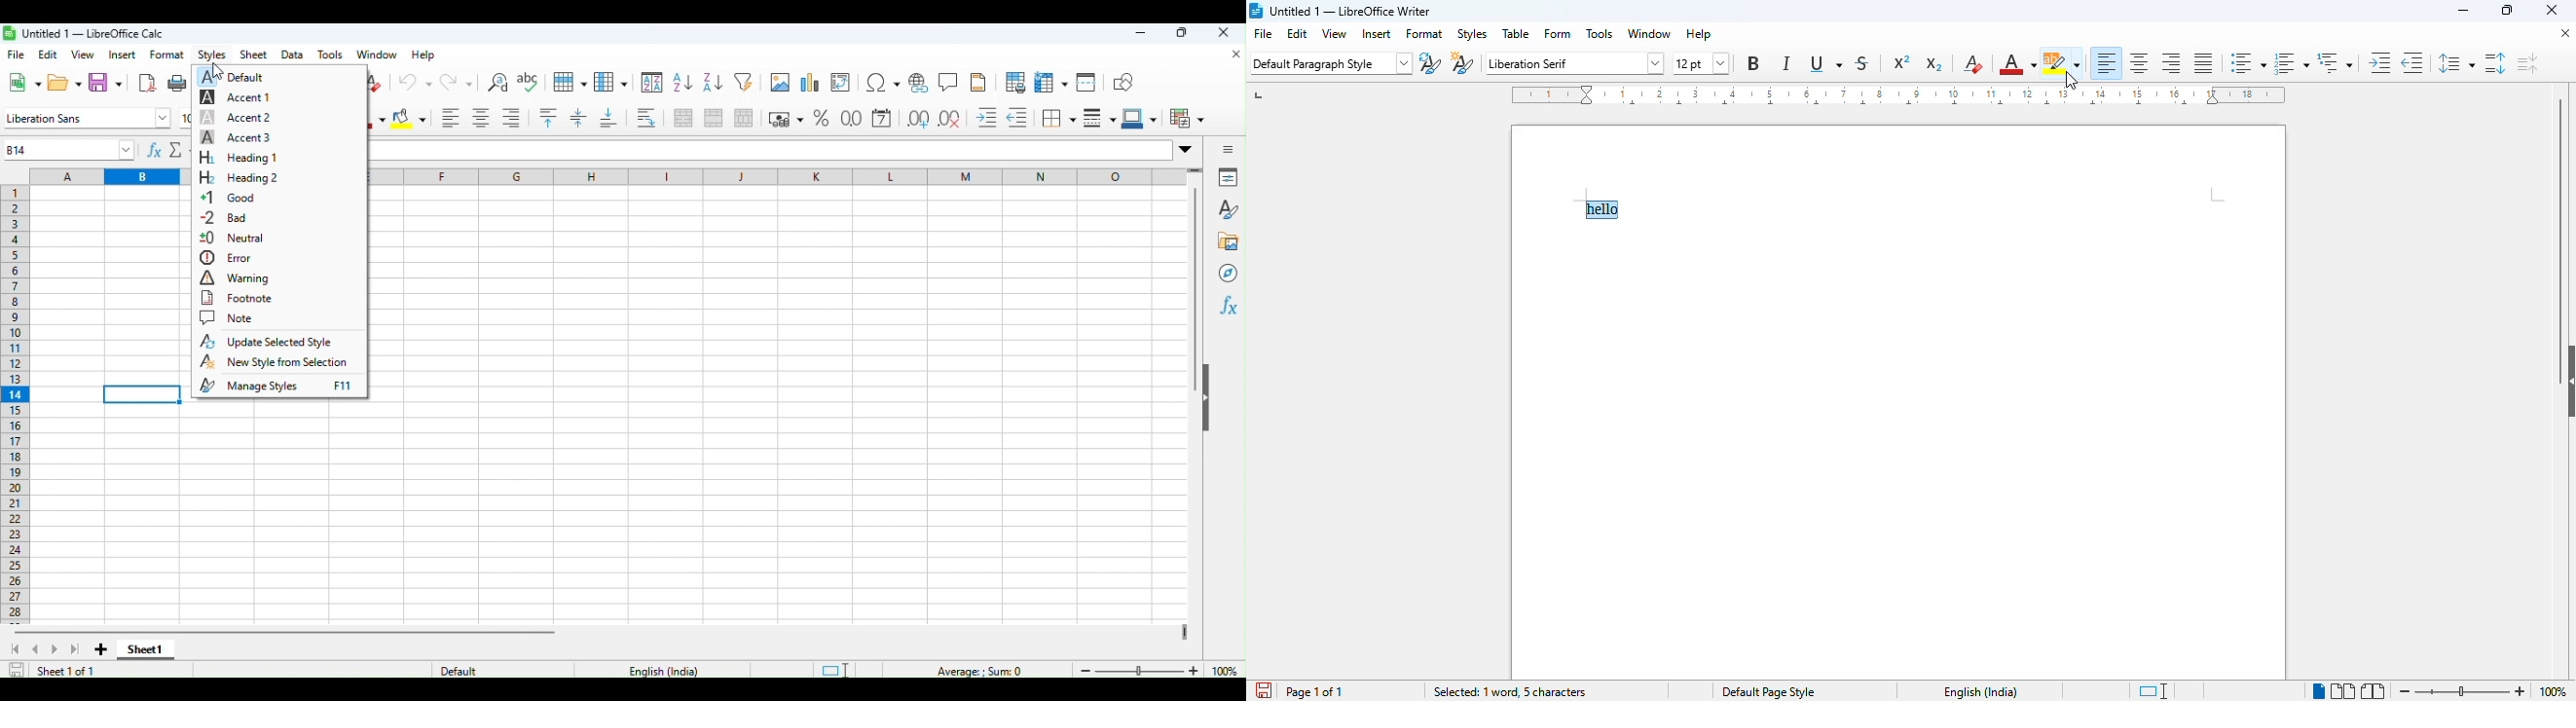 This screenshot has width=2576, height=728. What do you see at coordinates (280, 387) in the screenshot?
I see `Manage styles F11` at bounding box center [280, 387].